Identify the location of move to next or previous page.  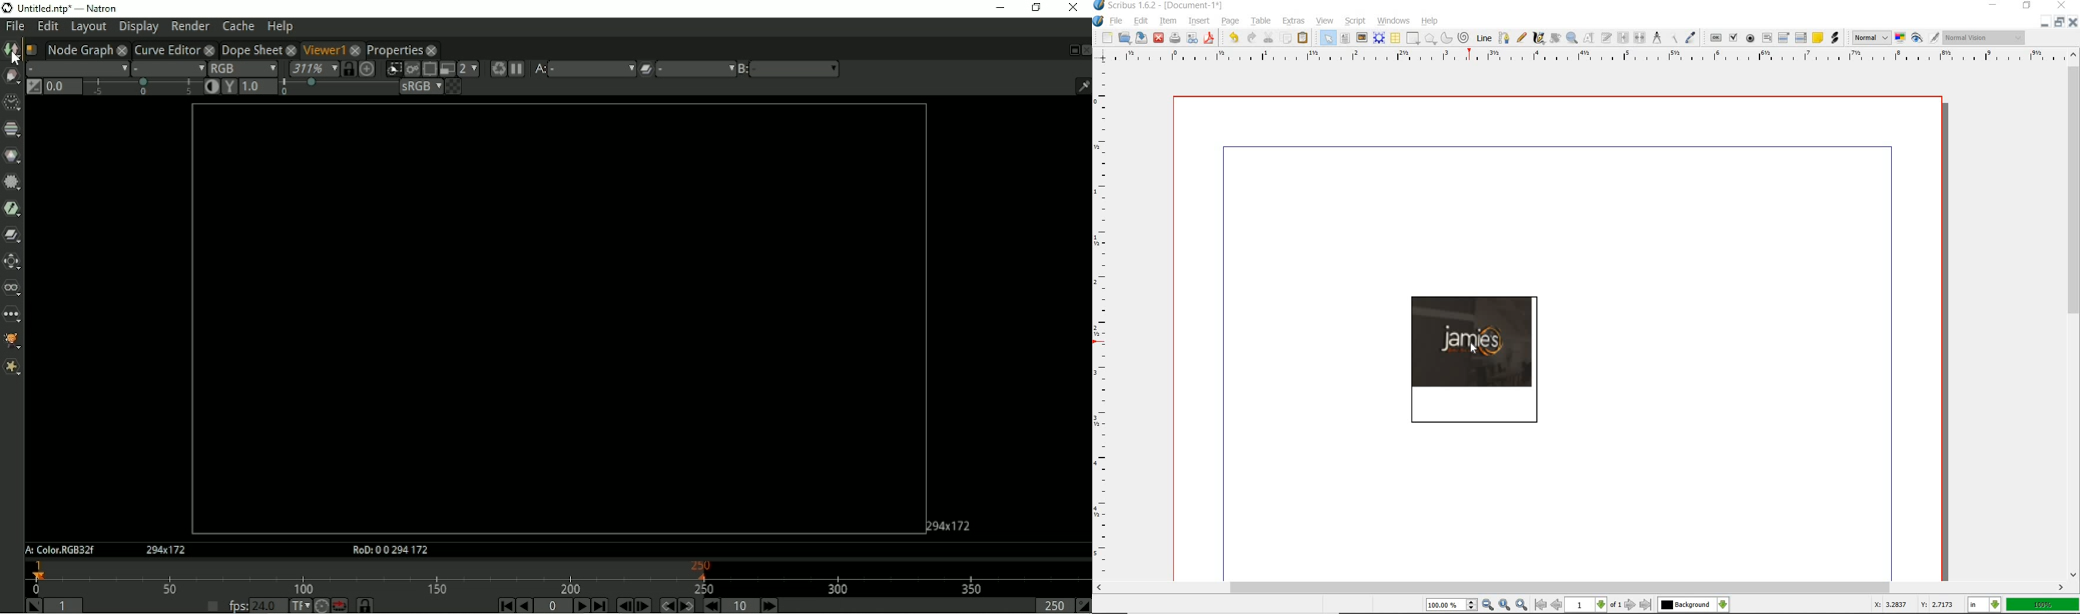
(1593, 605).